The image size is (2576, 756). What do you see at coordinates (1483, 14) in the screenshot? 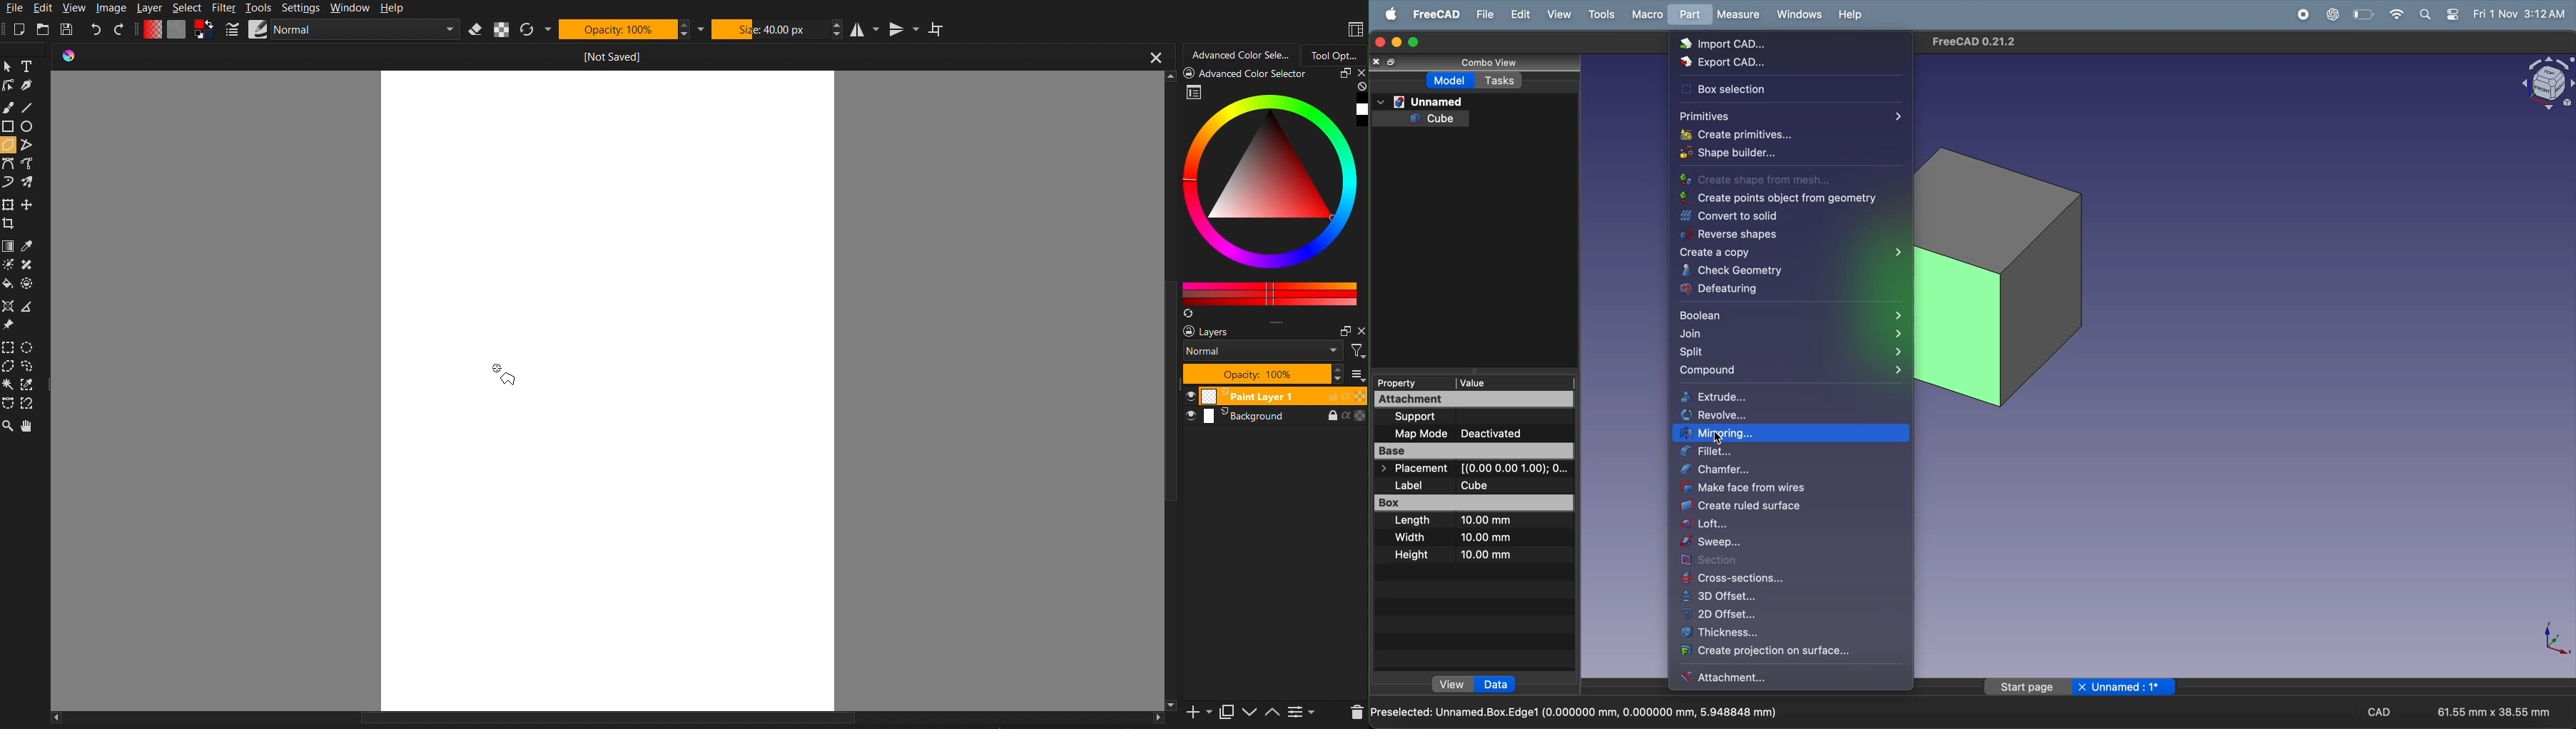
I see `file` at bounding box center [1483, 14].